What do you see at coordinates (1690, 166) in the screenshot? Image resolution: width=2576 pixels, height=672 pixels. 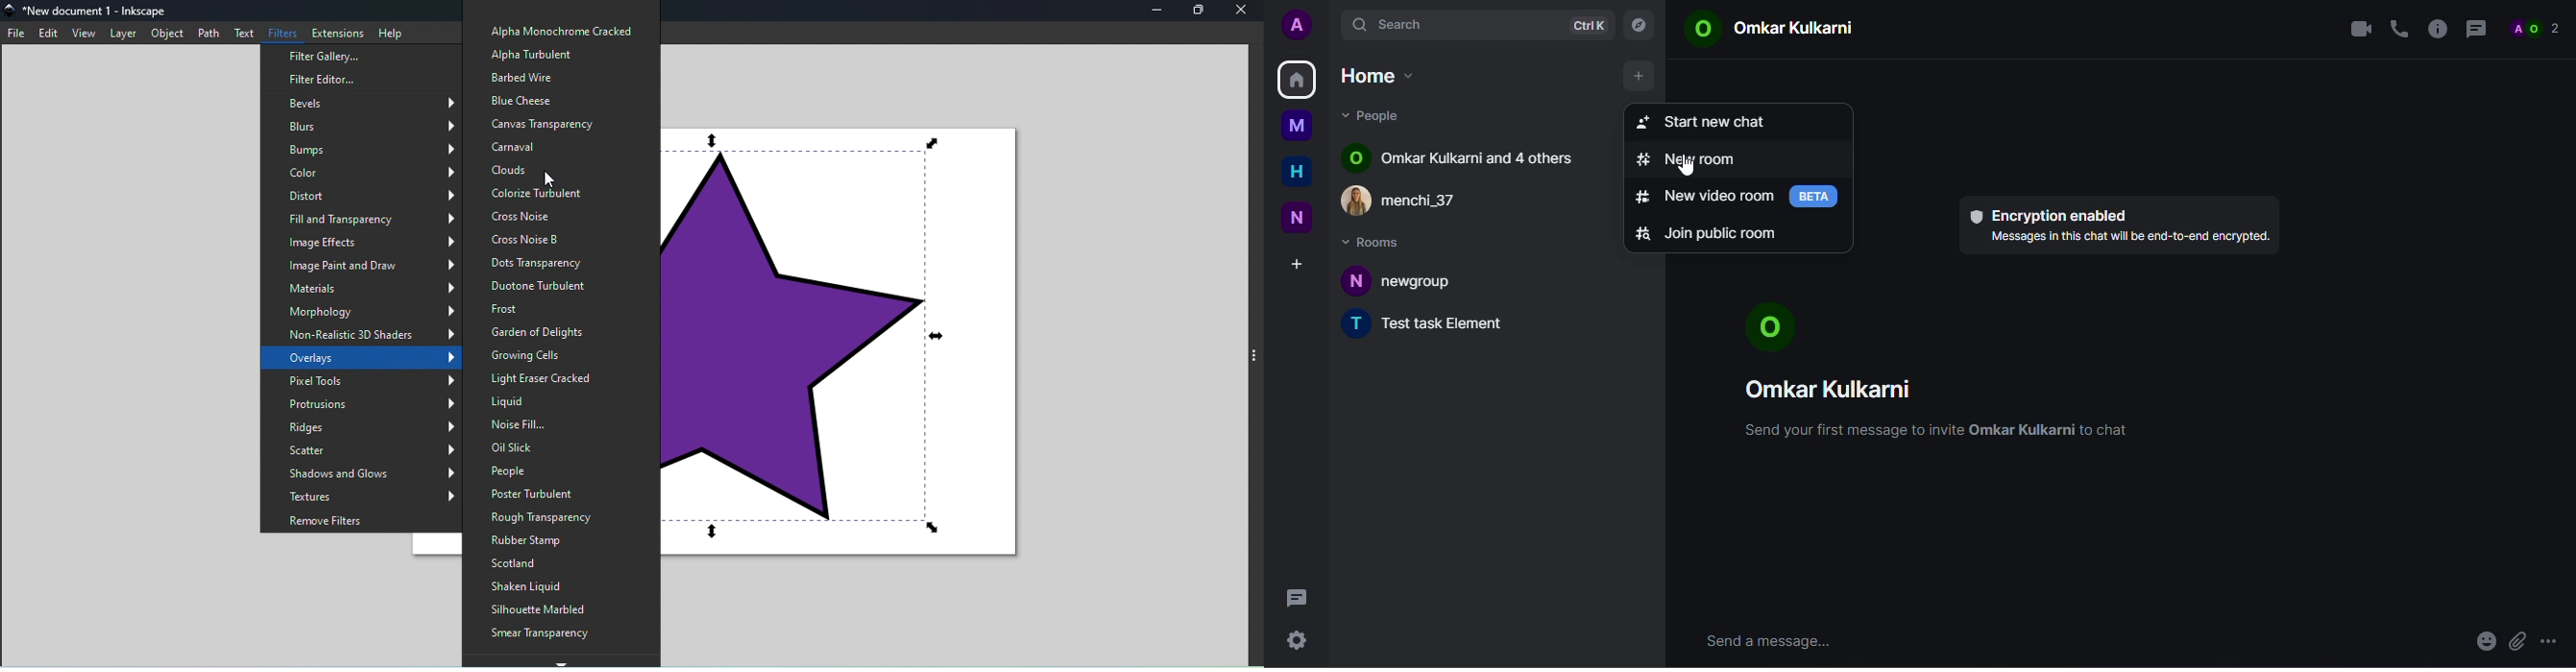 I see `cursor` at bounding box center [1690, 166].